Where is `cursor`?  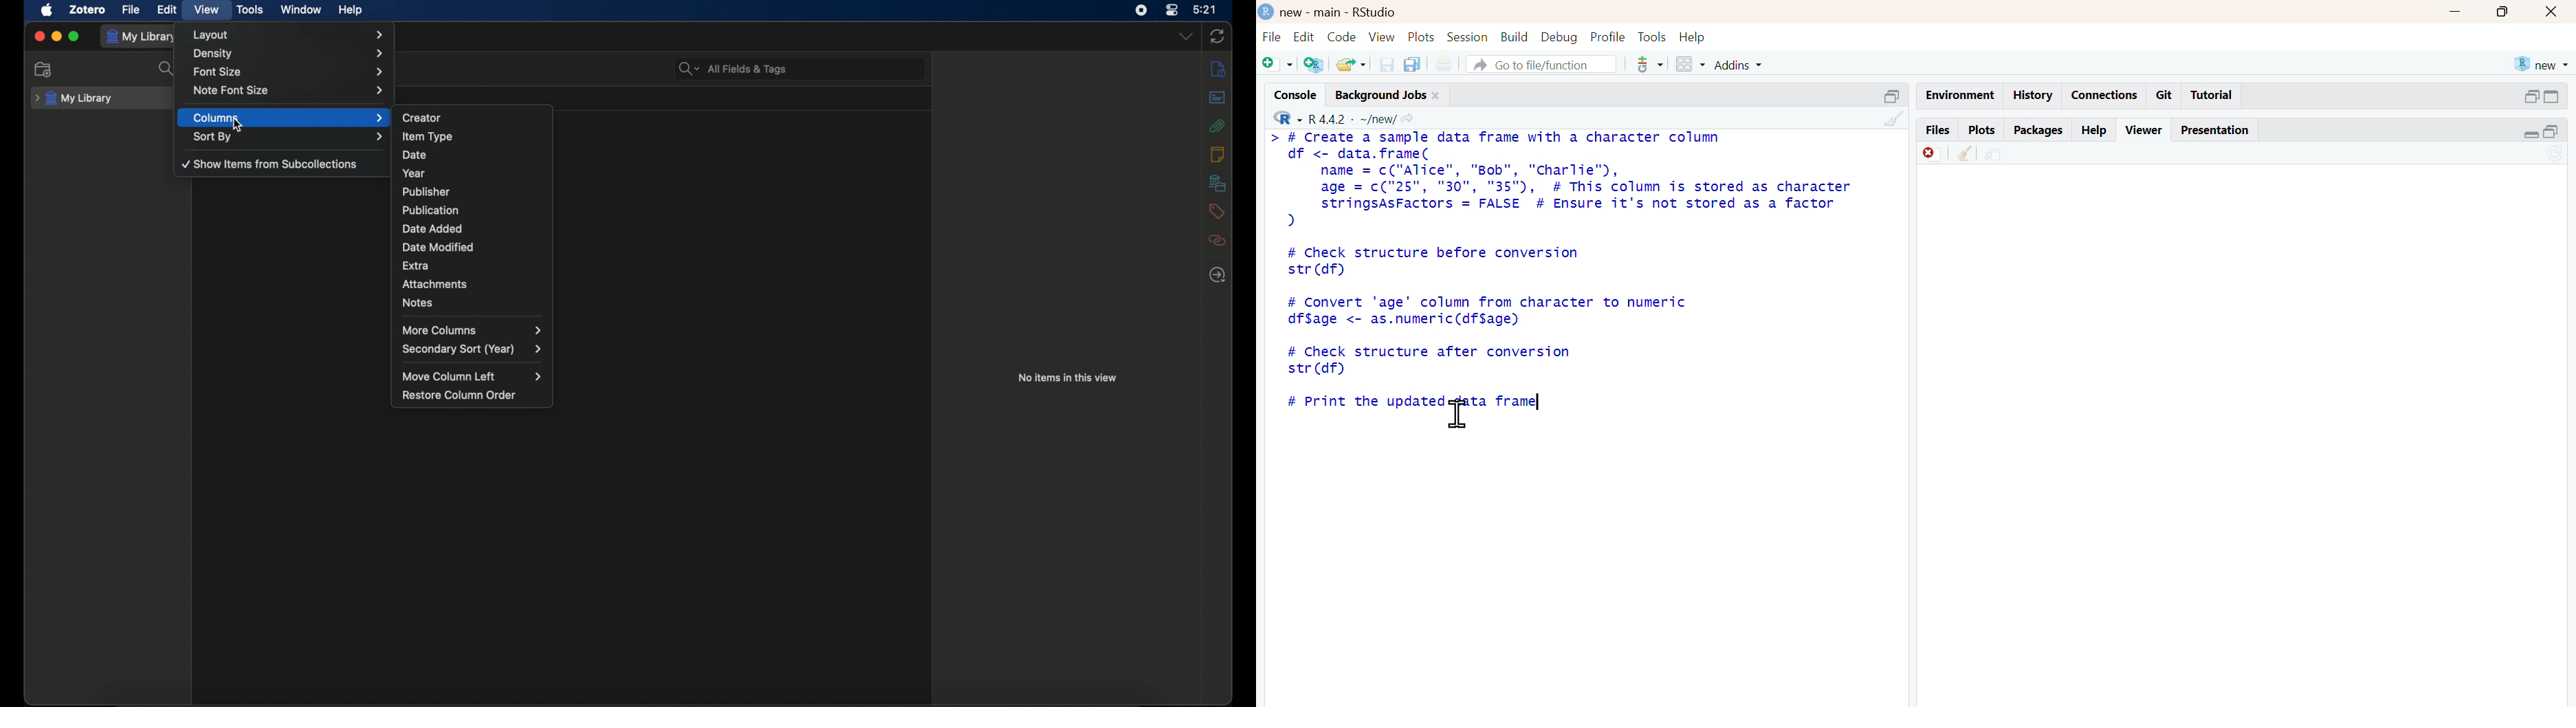
cursor is located at coordinates (239, 126).